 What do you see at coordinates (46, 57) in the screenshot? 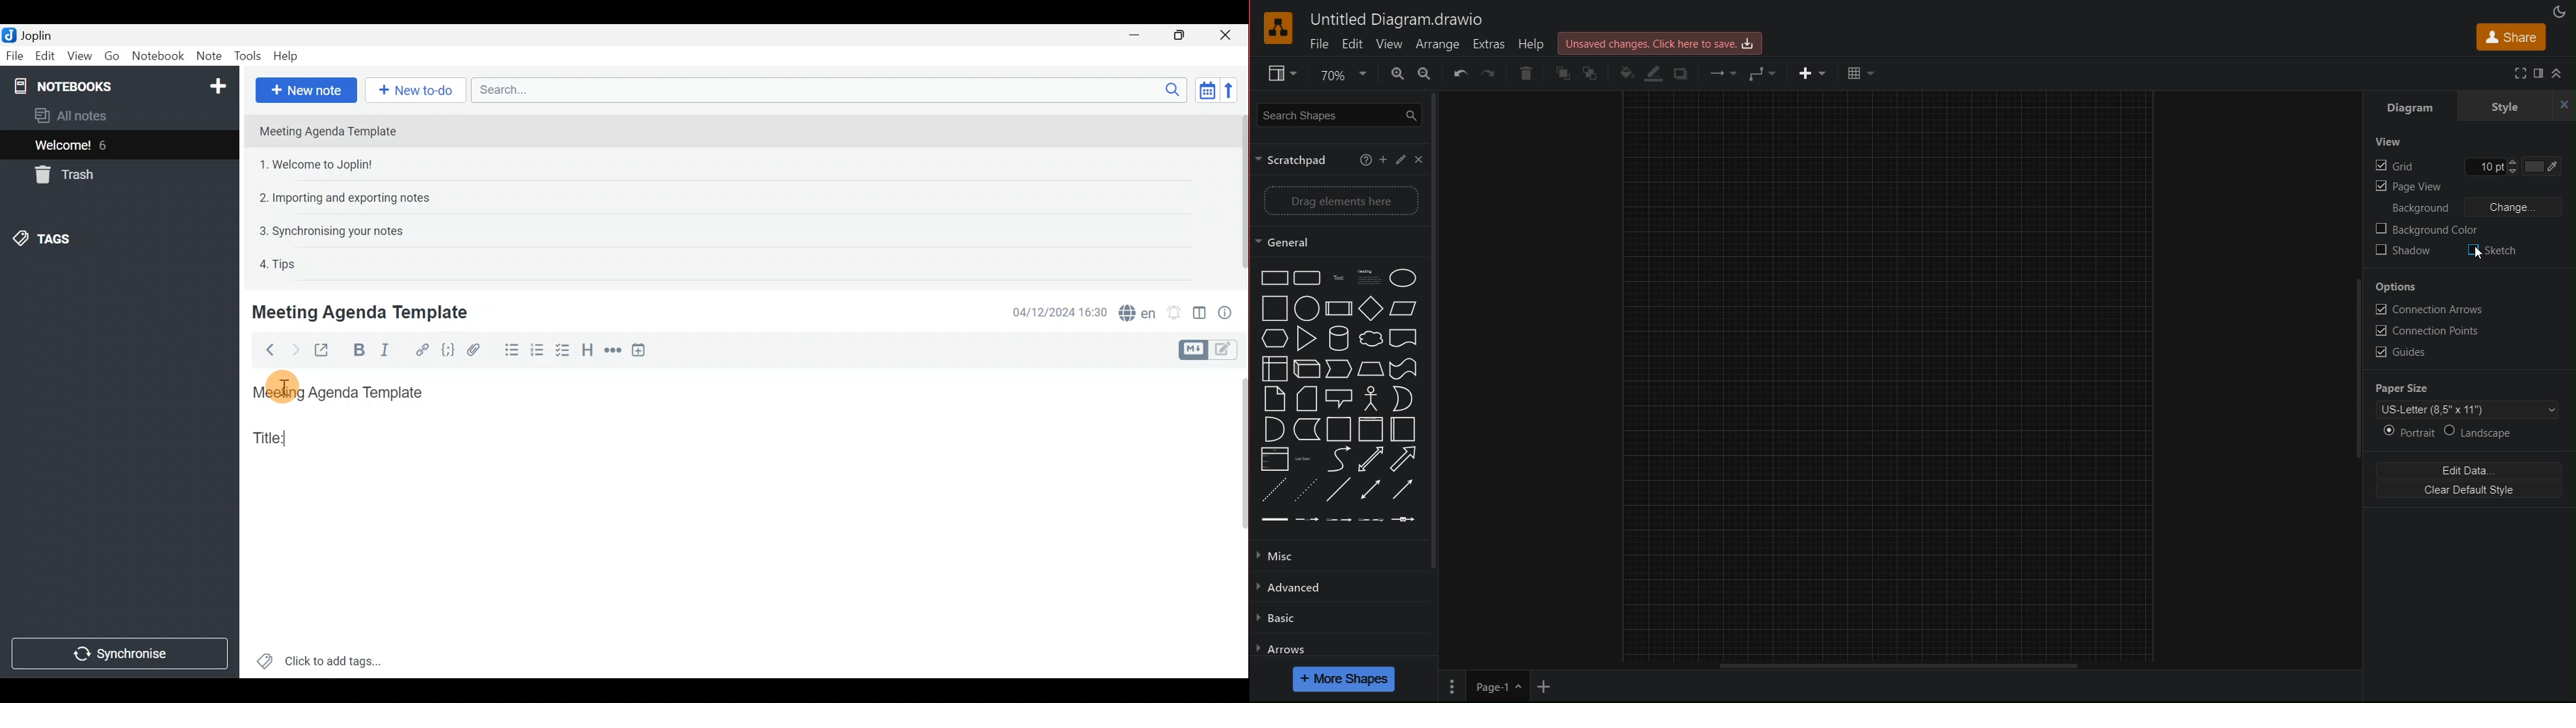
I see `Edit` at bounding box center [46, 57].